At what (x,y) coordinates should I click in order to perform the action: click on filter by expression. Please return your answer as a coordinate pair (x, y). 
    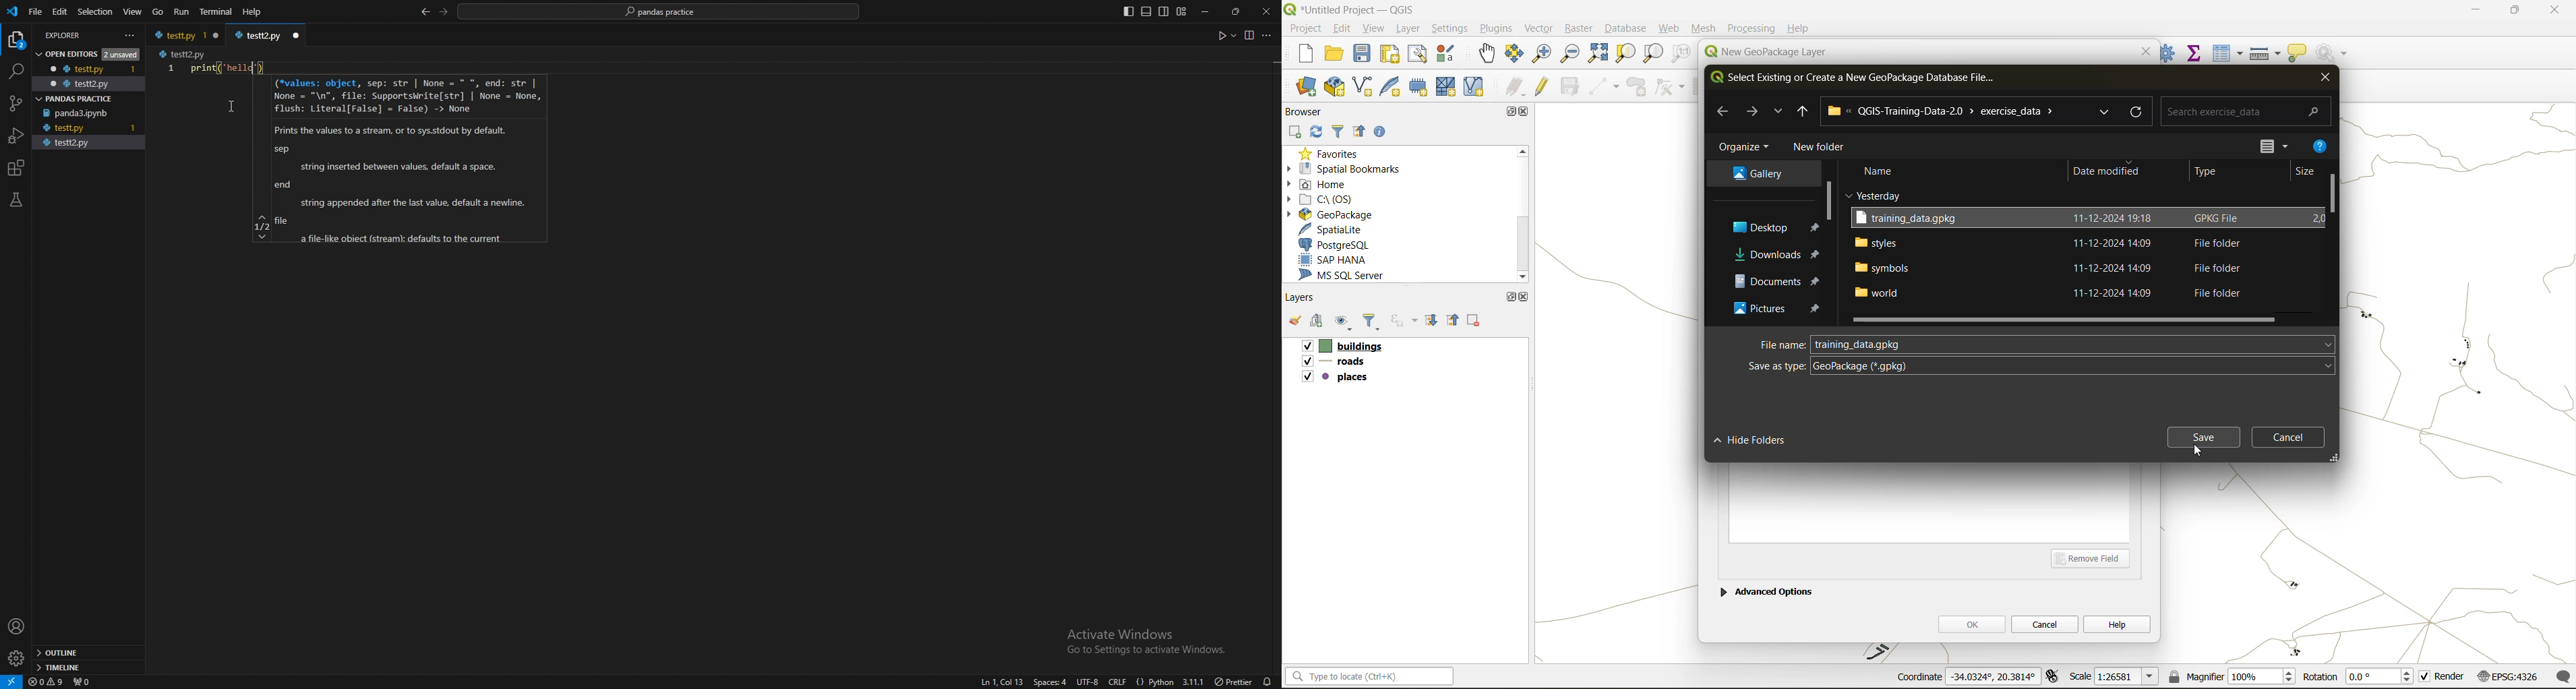
    Looking at the image, I should click on (1406, 320).